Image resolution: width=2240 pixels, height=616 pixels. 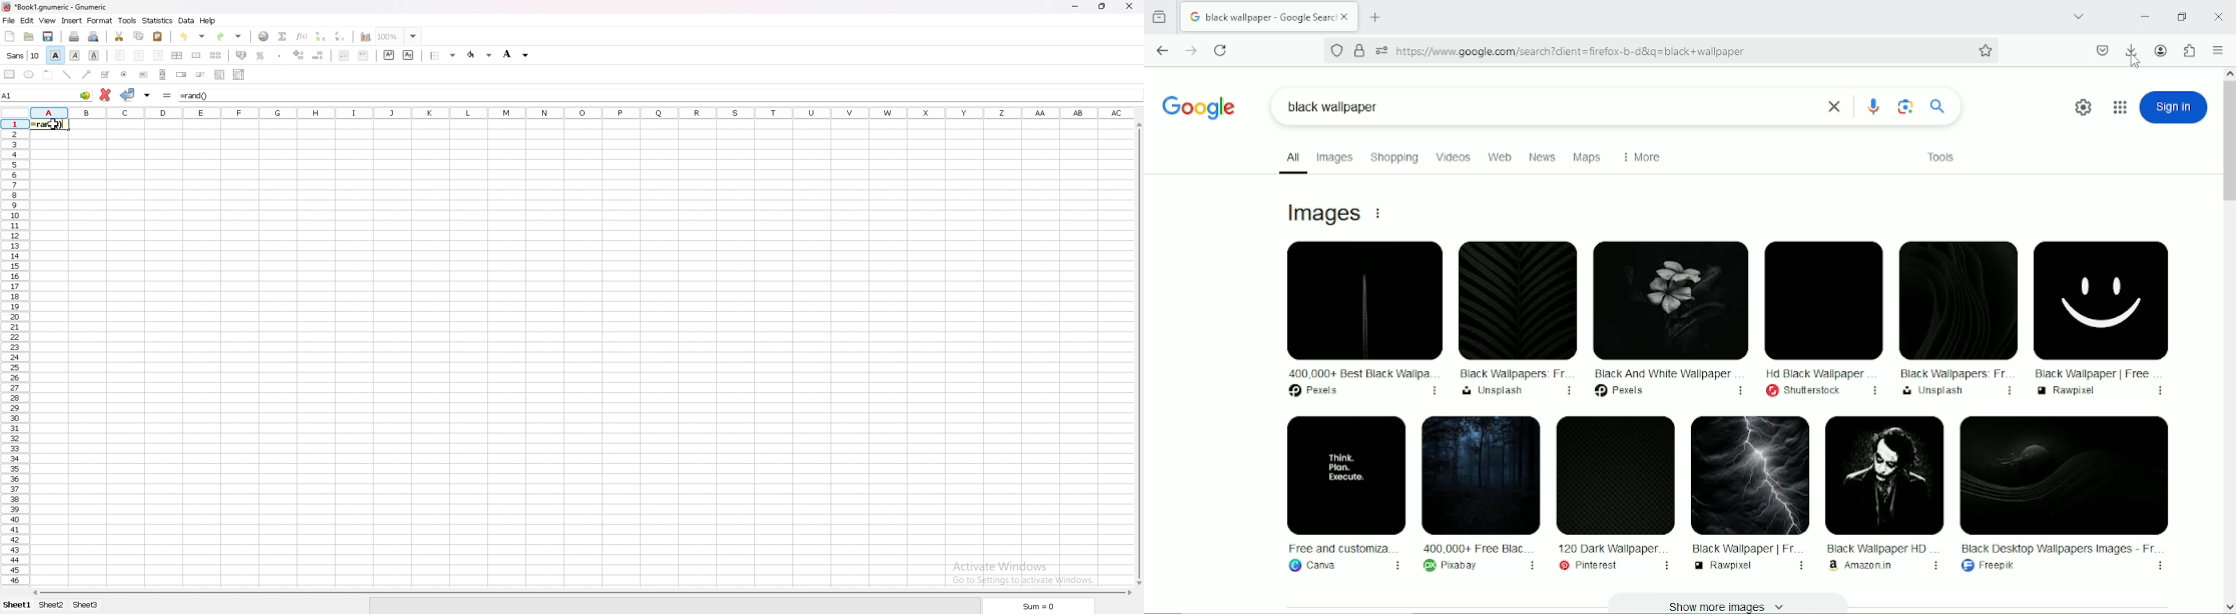 What do you see at coordinates (584, 593) in the screenshot?
I see `scroll bar` at bounding box center [584, 593].